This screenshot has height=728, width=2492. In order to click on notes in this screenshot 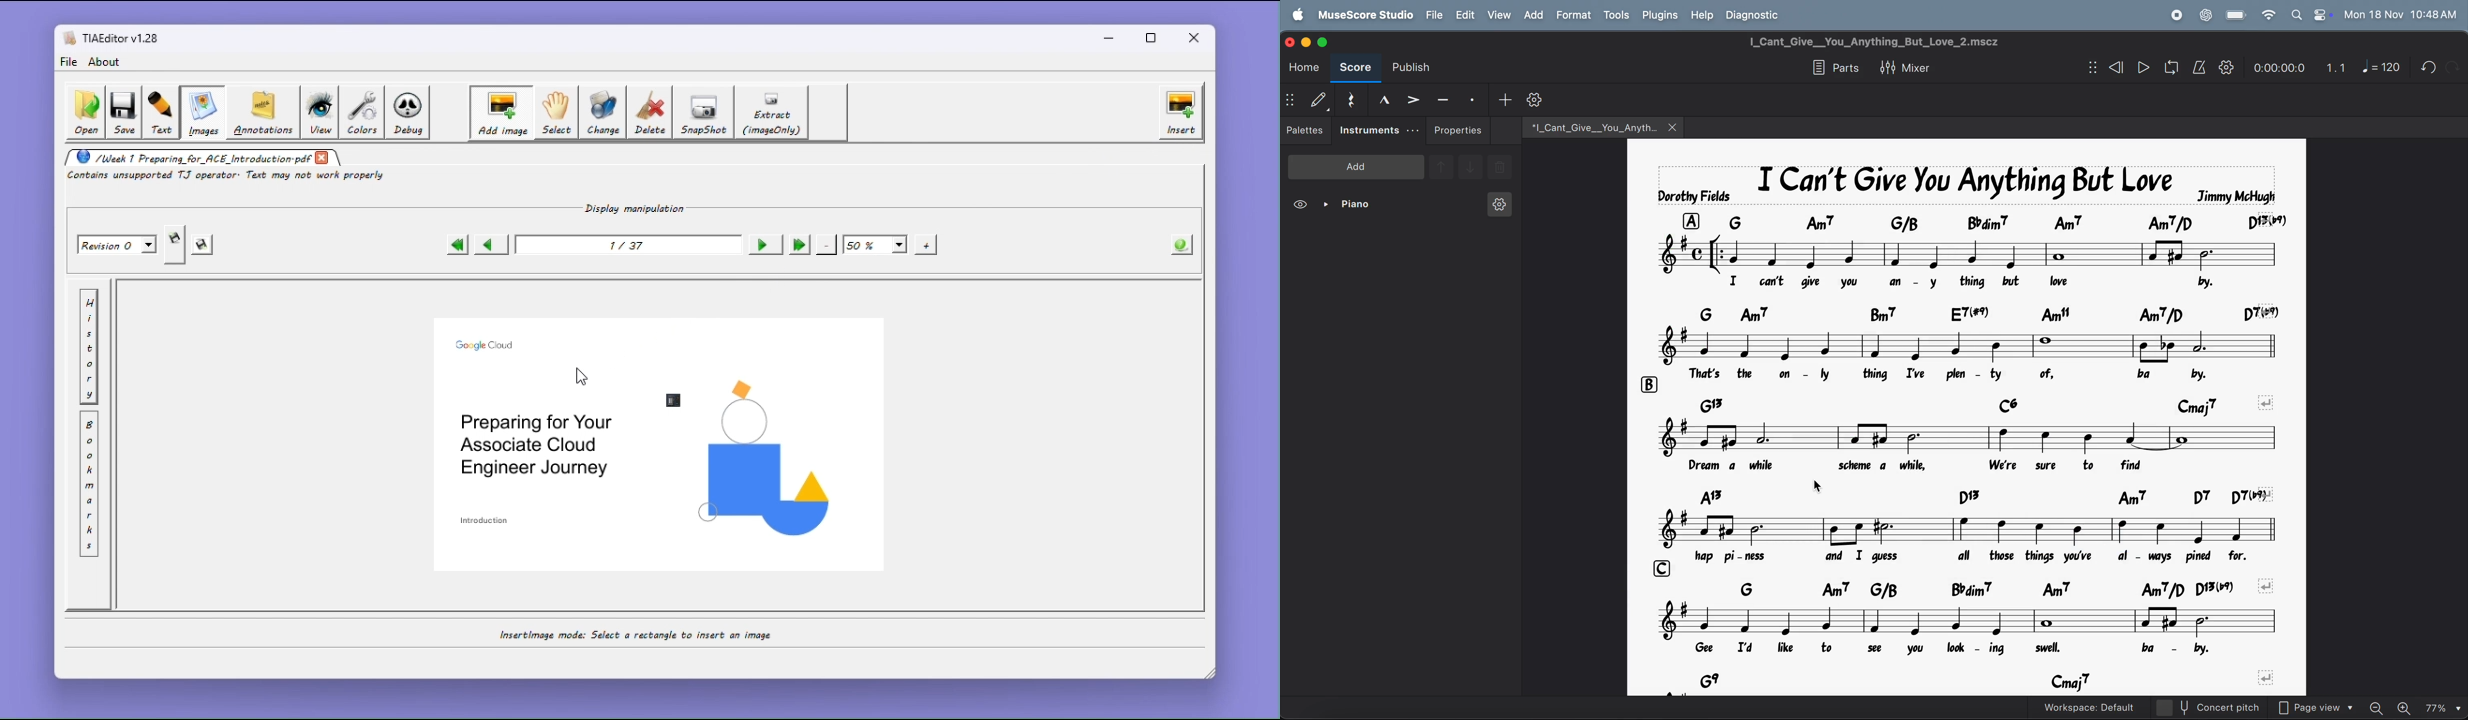, I will do `click(1907, 343)`.